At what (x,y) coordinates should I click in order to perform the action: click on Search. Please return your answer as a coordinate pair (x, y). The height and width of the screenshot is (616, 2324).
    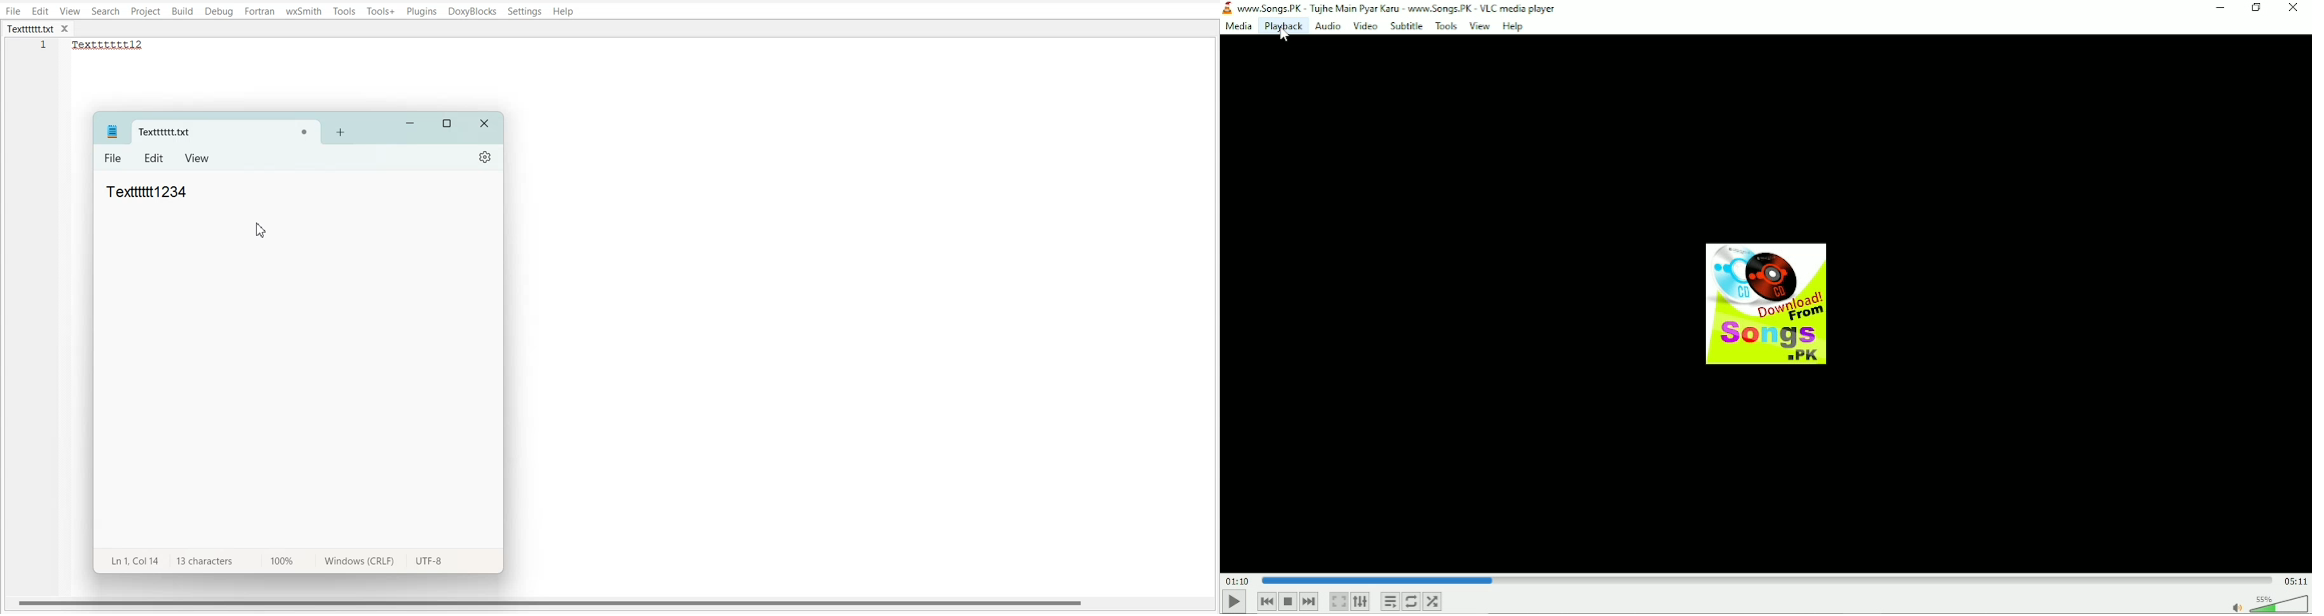
    Looking at the image, I should click on (106, 11).